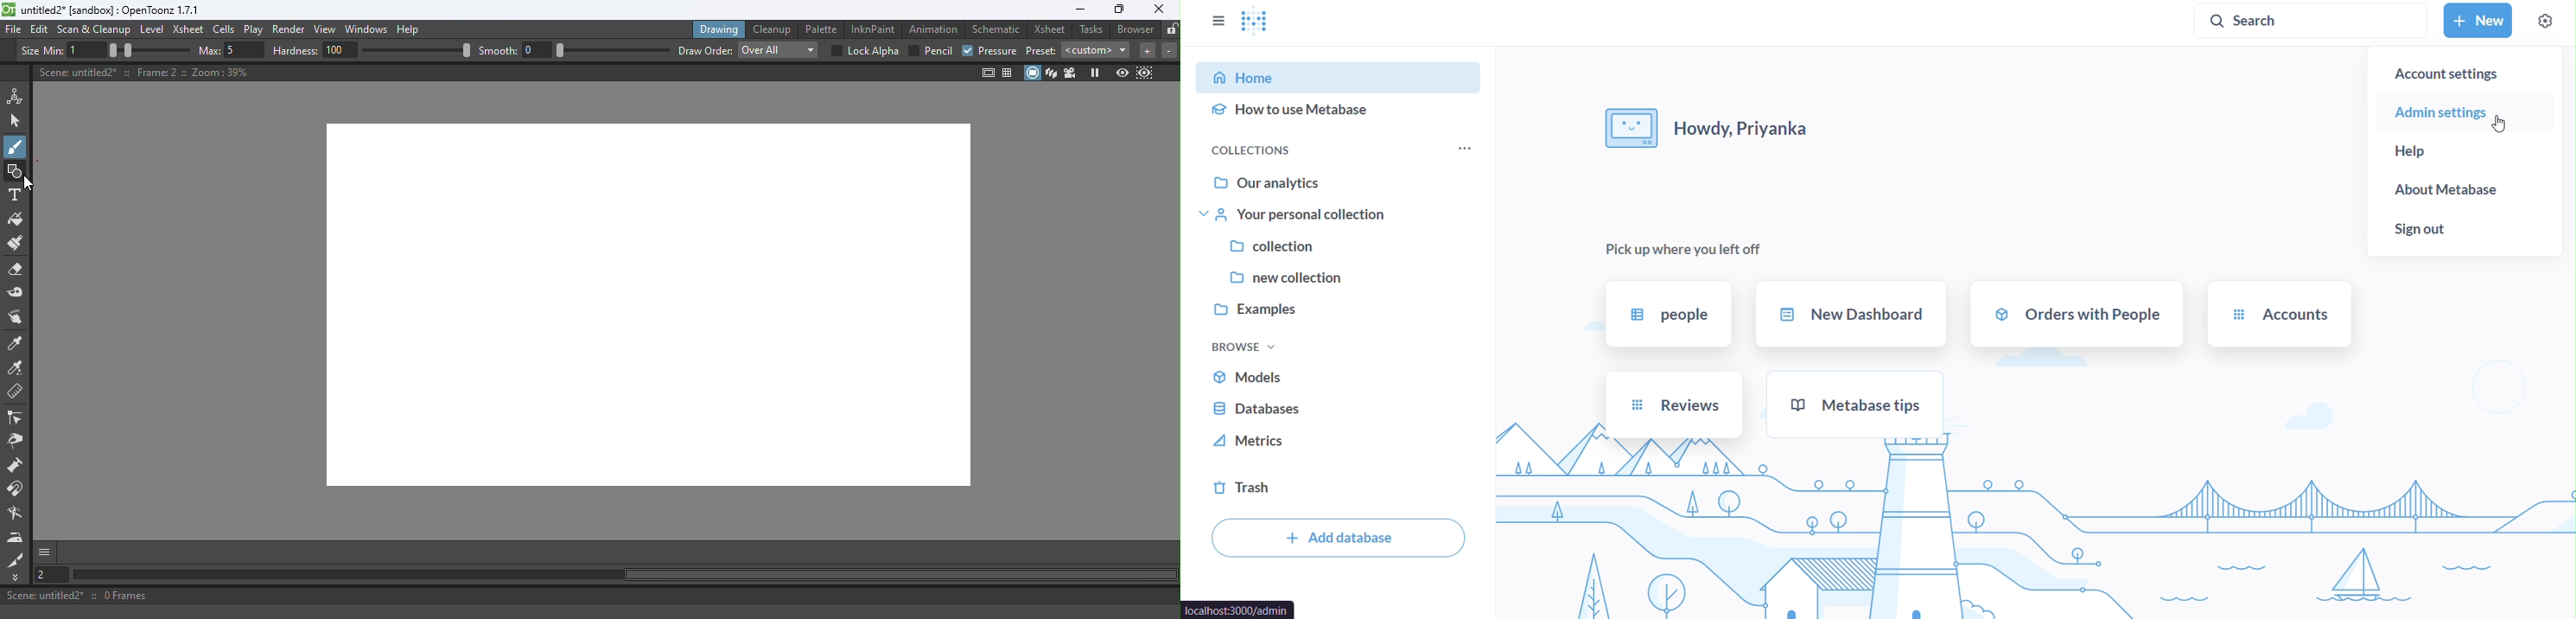 This screenshot has width=2576, height=644. Describe the element at coordinates (2280, 315) in the screenshot. I see `accounts` at that location.